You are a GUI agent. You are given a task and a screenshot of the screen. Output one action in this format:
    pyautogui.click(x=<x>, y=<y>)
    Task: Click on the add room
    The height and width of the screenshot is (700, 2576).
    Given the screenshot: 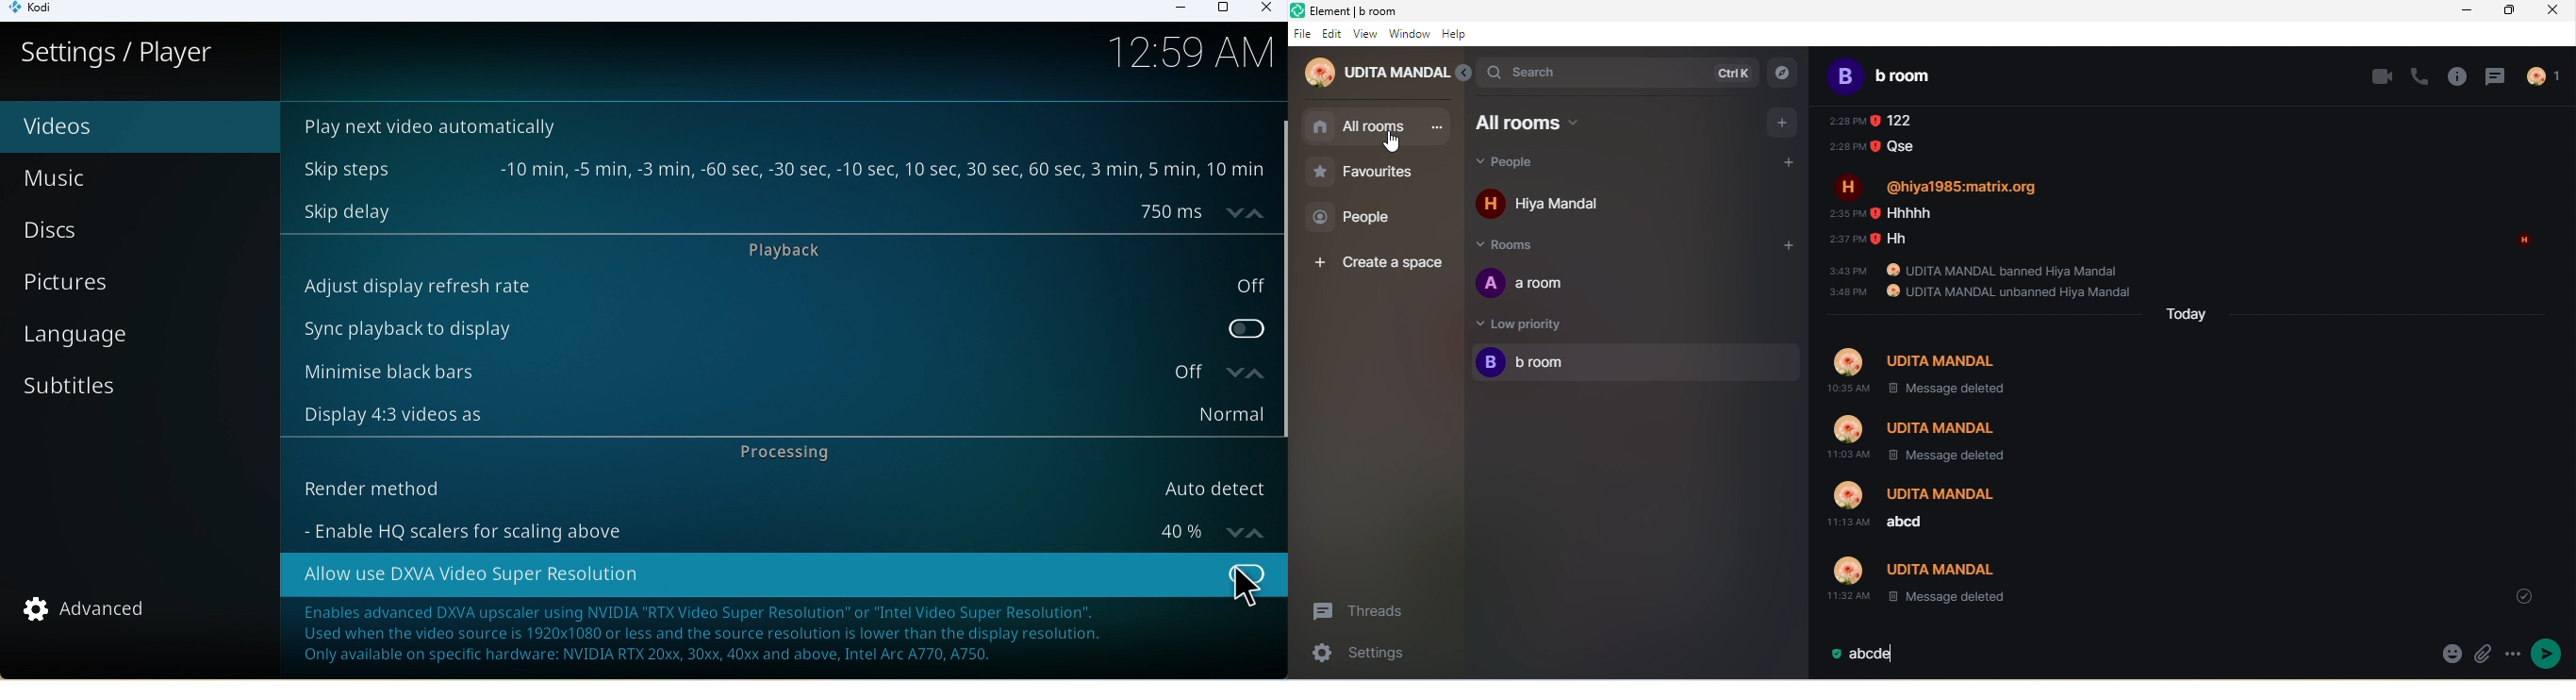 What is the action you would take?
    pyautogui.click(x=1788, y=245)
    